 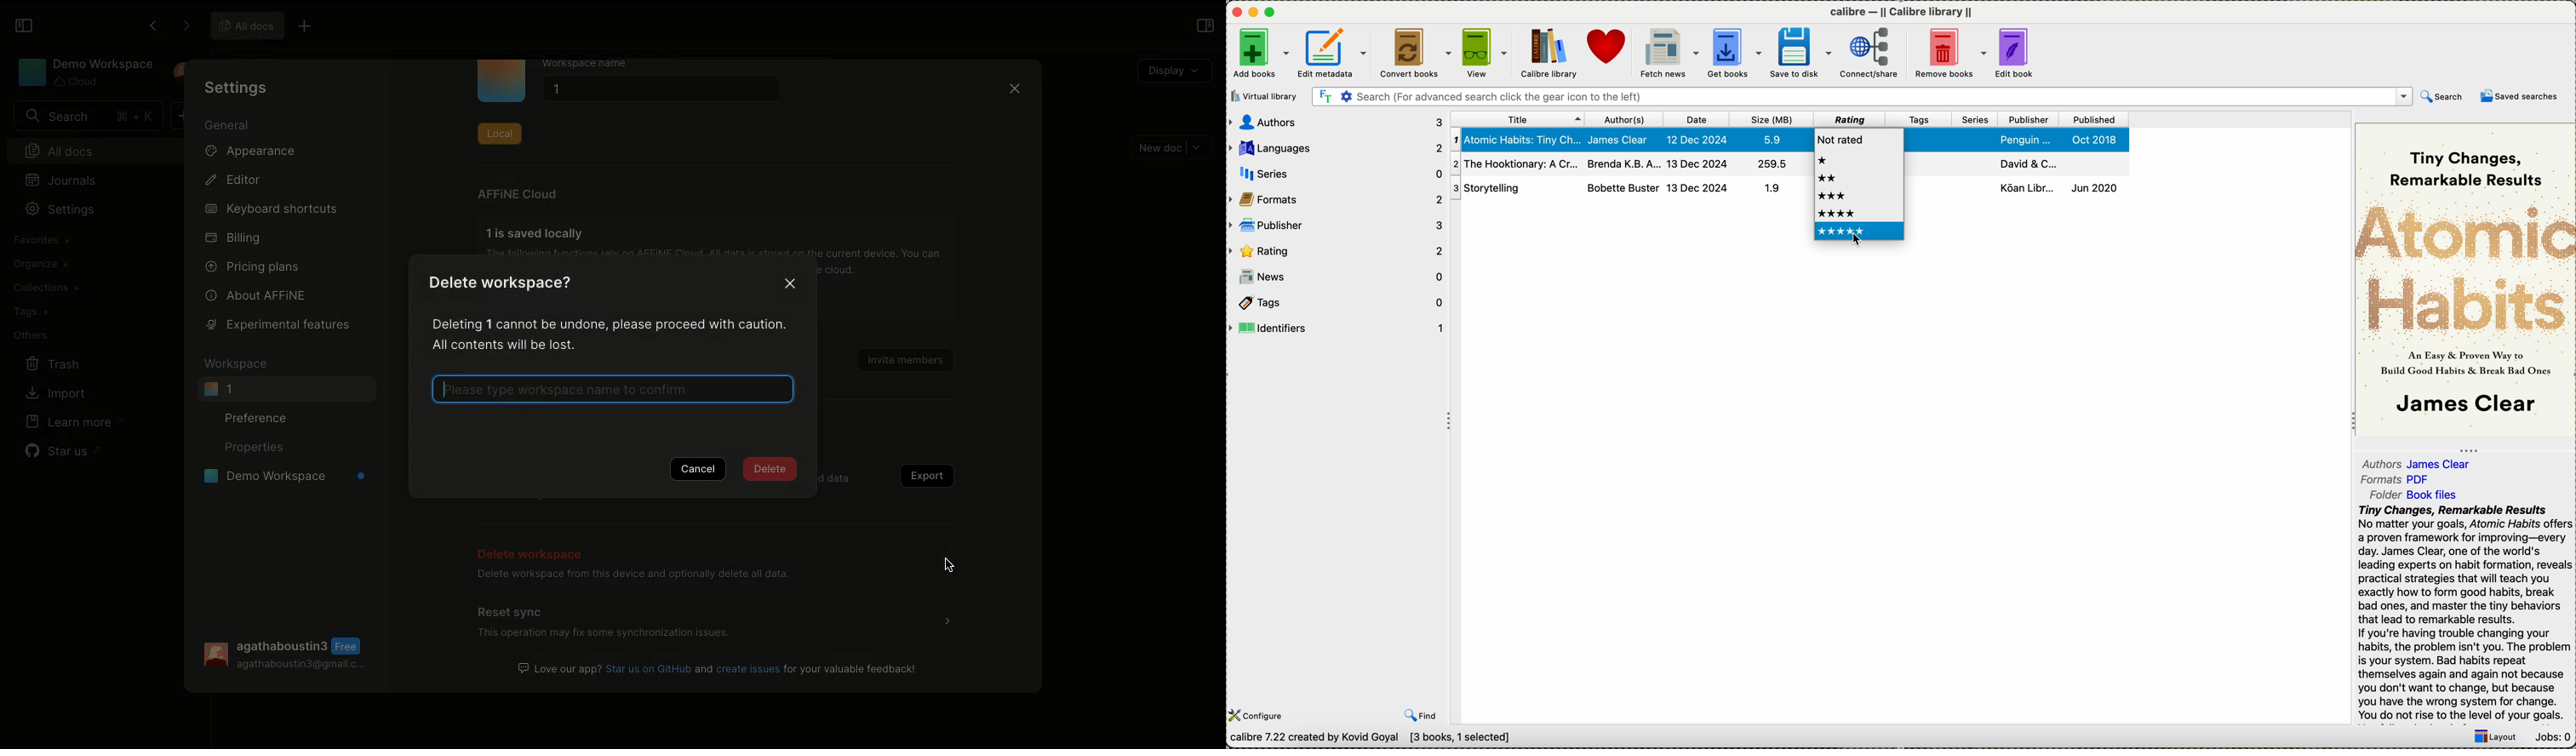 What do you see at coordinates (2092, 119) in the screenshot?
I see `published` at bounding box center [2092, 119].